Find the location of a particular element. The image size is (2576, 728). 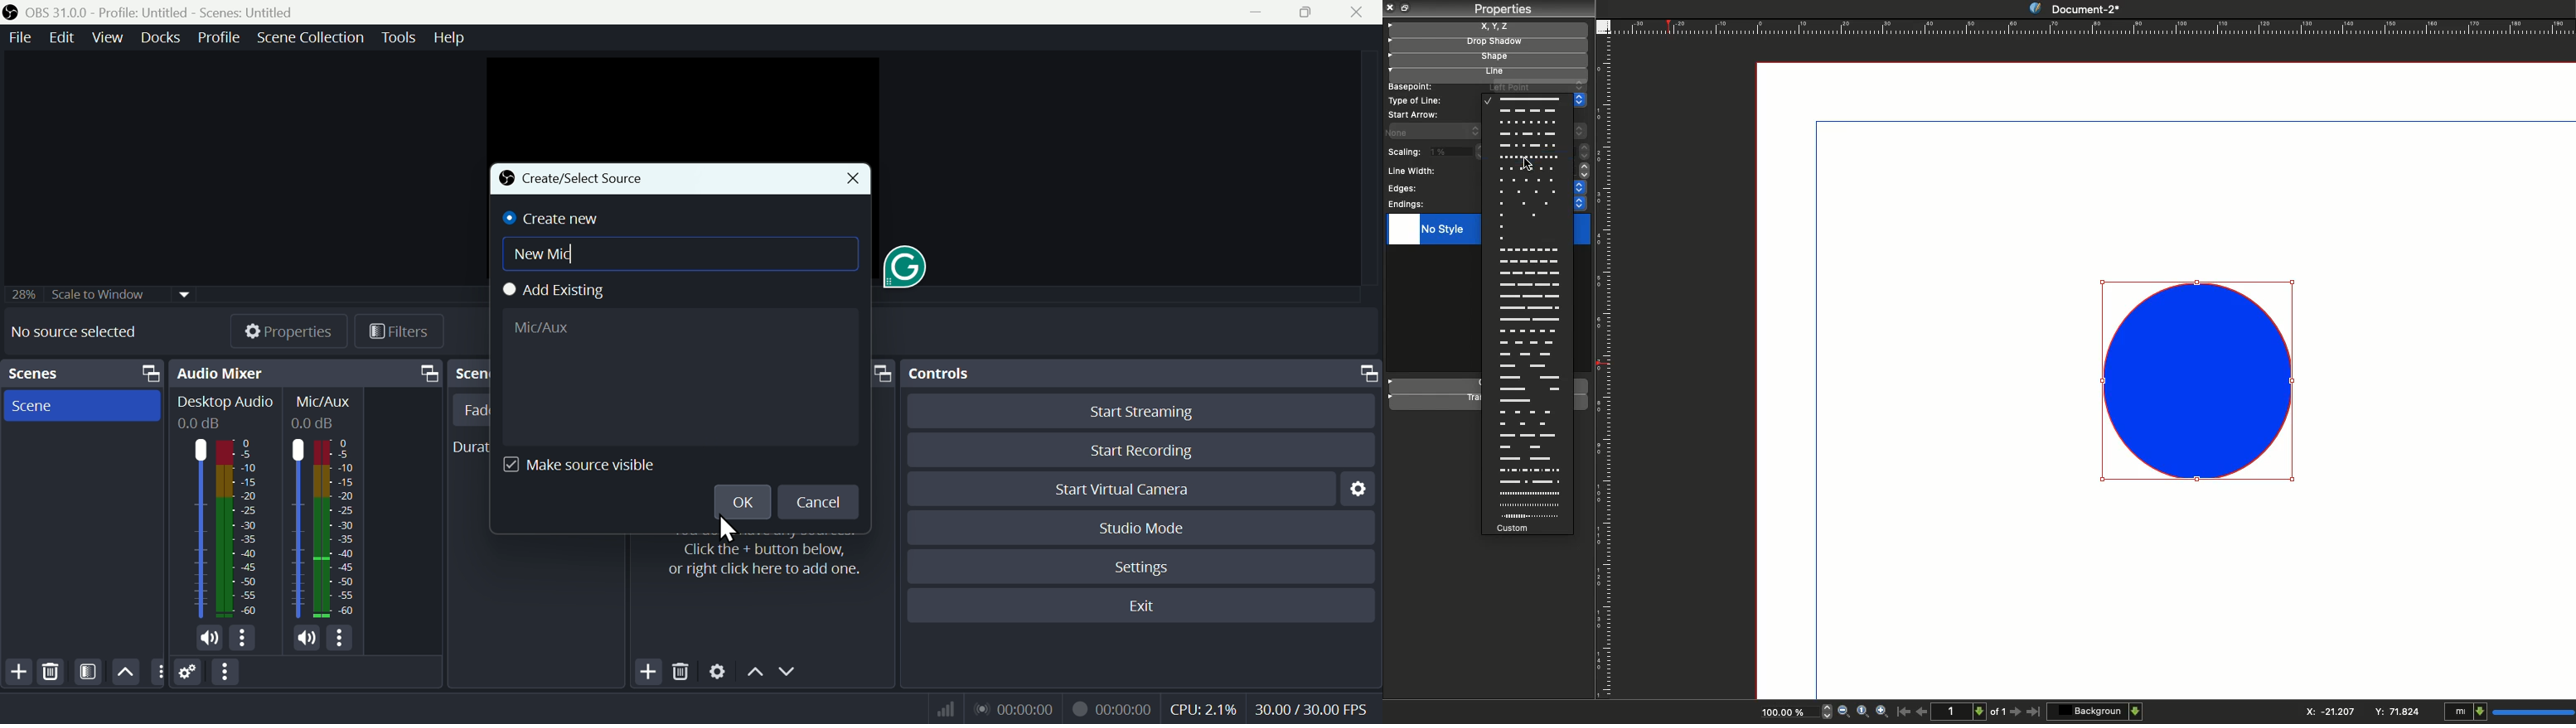

New Source name is located at coordinates (684, 253).